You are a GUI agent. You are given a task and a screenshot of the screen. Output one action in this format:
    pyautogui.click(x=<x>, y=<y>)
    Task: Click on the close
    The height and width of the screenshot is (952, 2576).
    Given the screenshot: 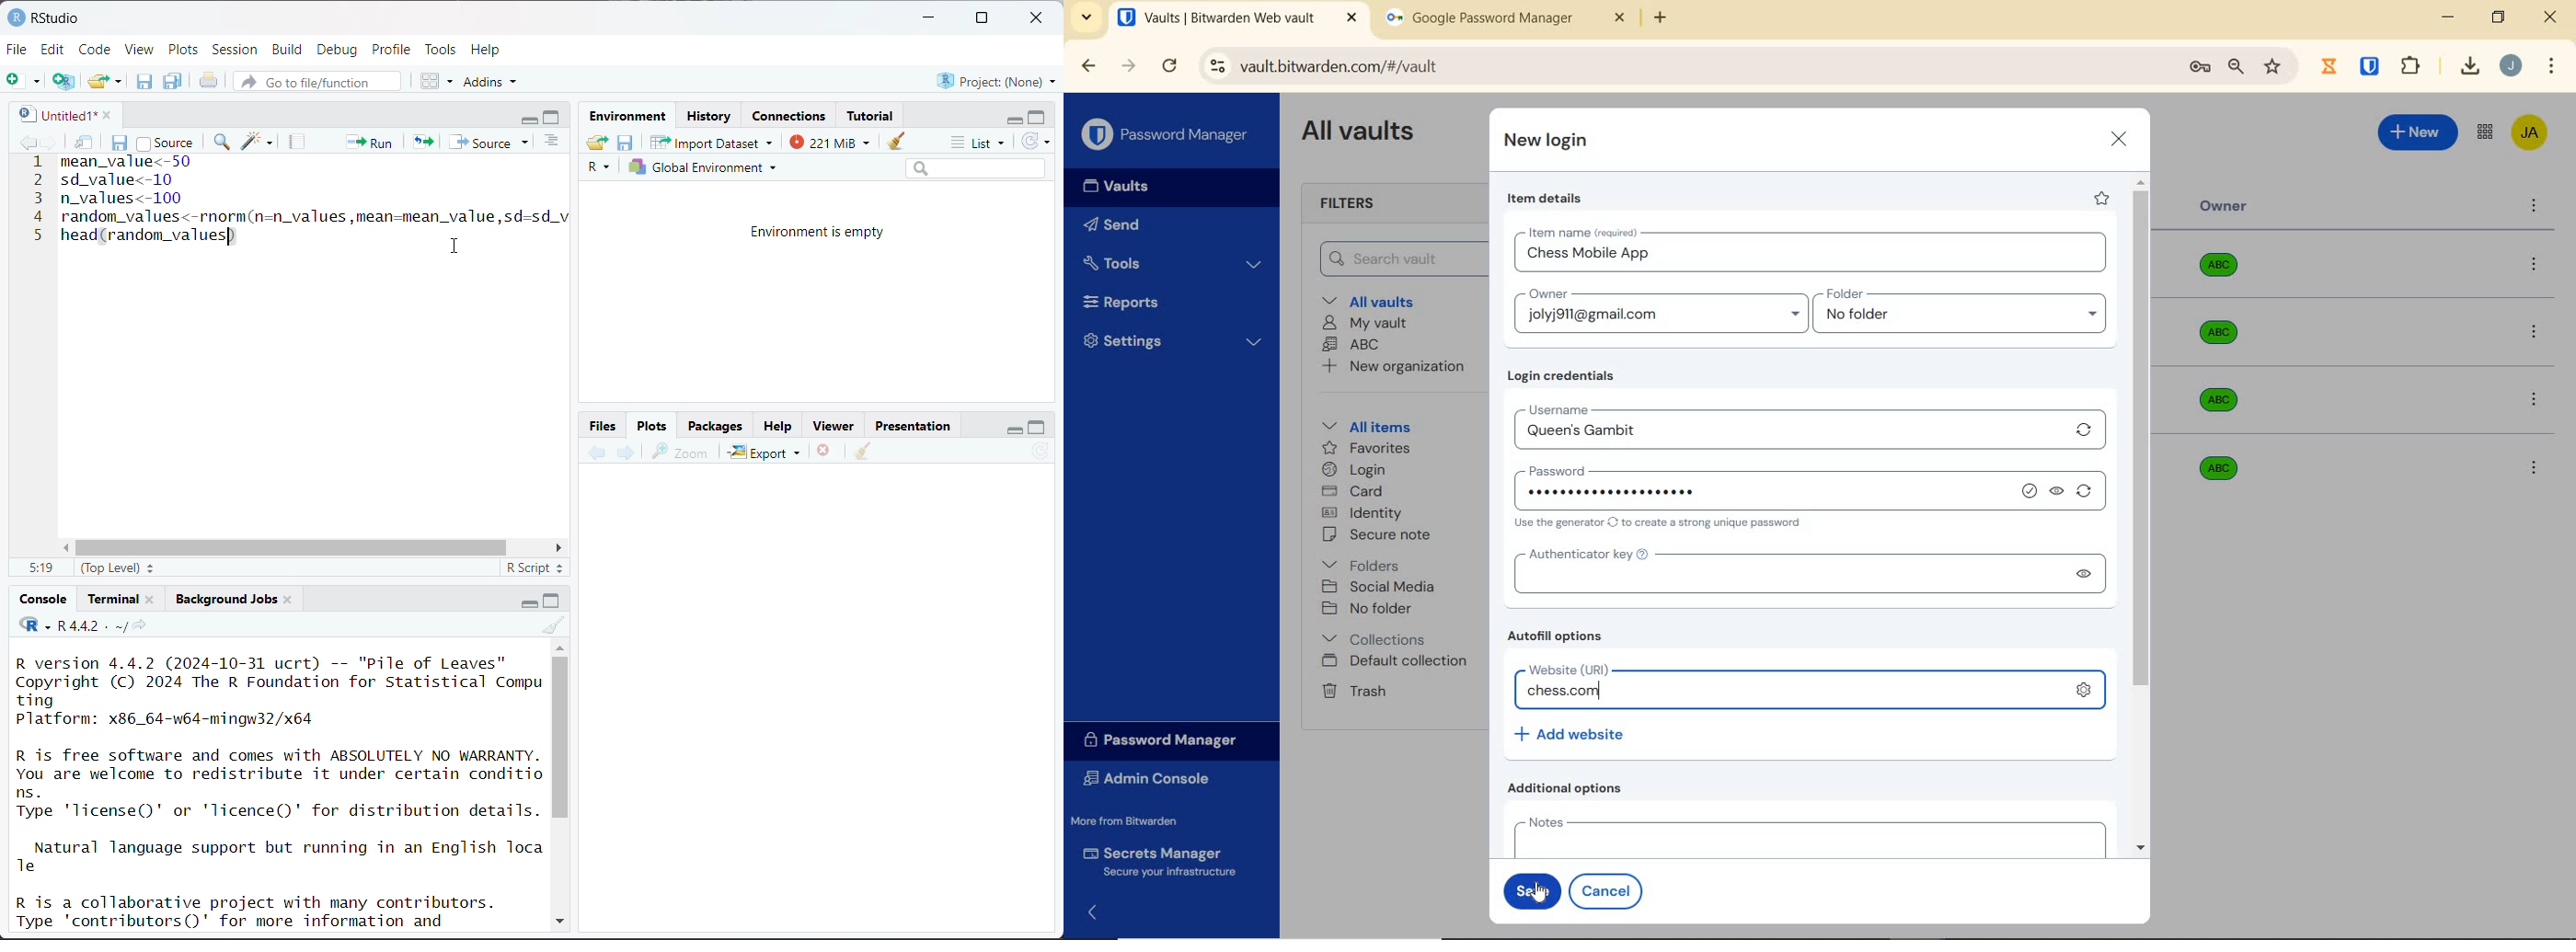 What is the action you would take?
    pyautogui.click(x=1040, y=18)
    